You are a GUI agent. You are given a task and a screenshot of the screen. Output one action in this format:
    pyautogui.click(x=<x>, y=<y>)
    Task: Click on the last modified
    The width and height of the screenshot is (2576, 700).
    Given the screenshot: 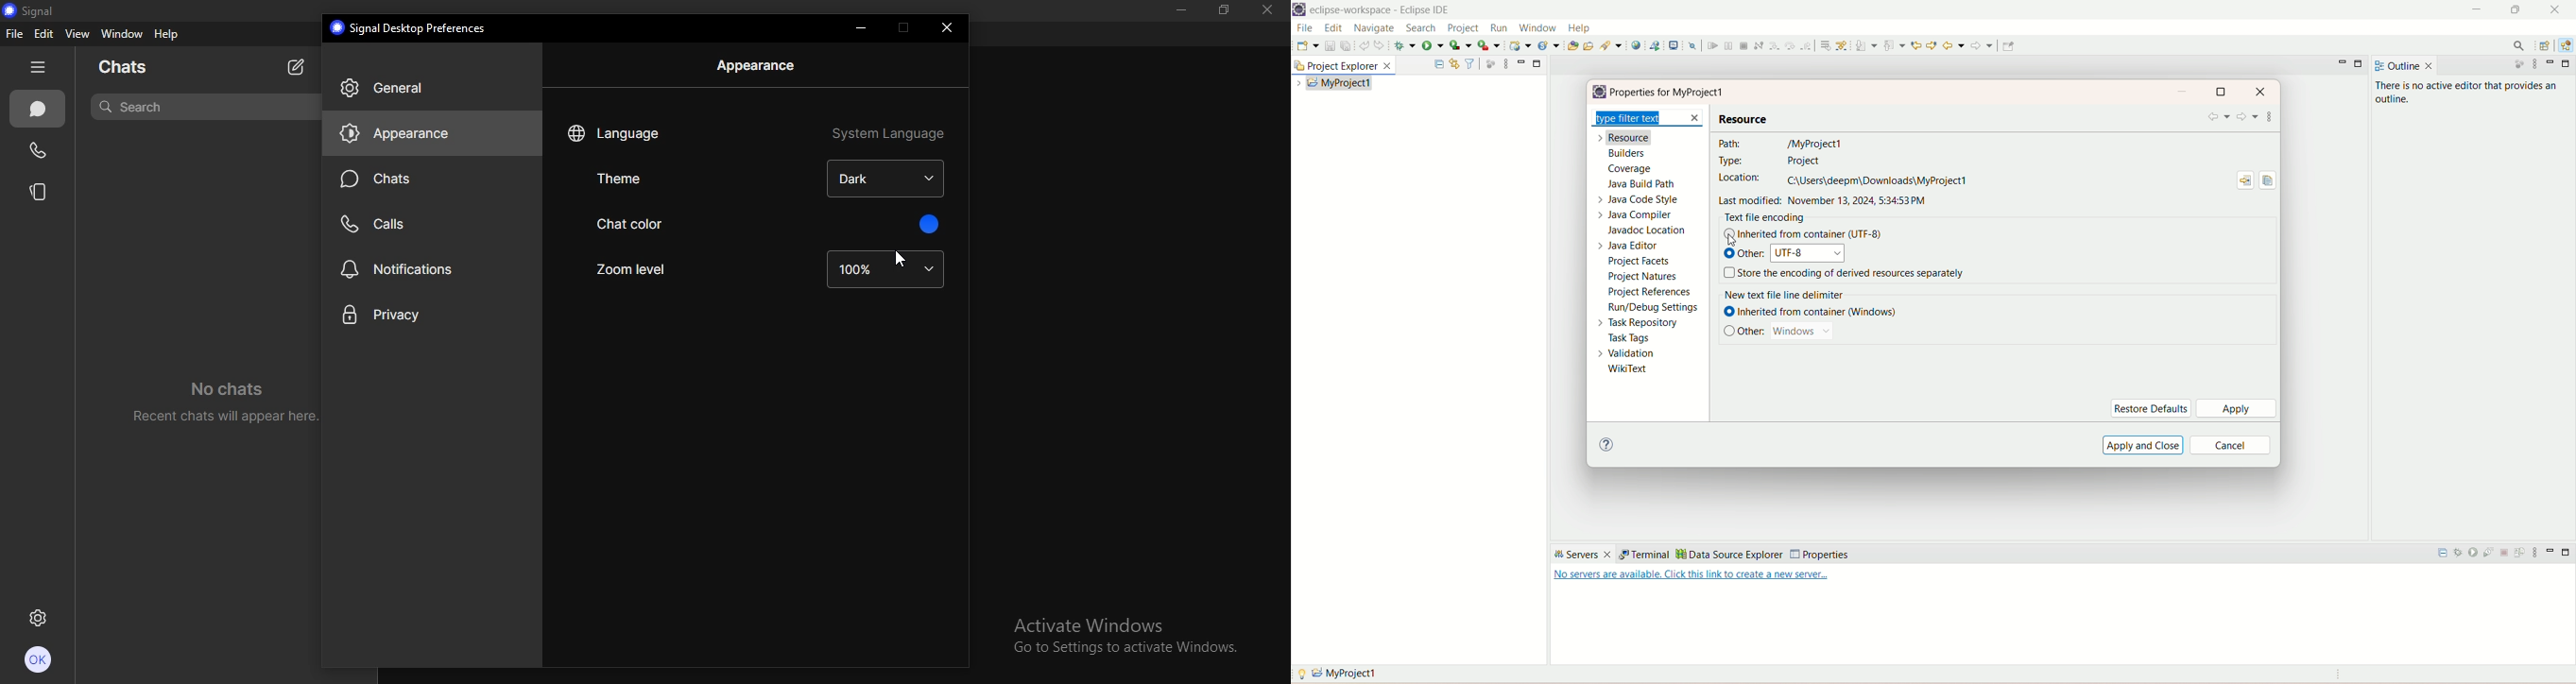 What is the action you would take?
    pyautogui.click(x=1826, y=201)
    